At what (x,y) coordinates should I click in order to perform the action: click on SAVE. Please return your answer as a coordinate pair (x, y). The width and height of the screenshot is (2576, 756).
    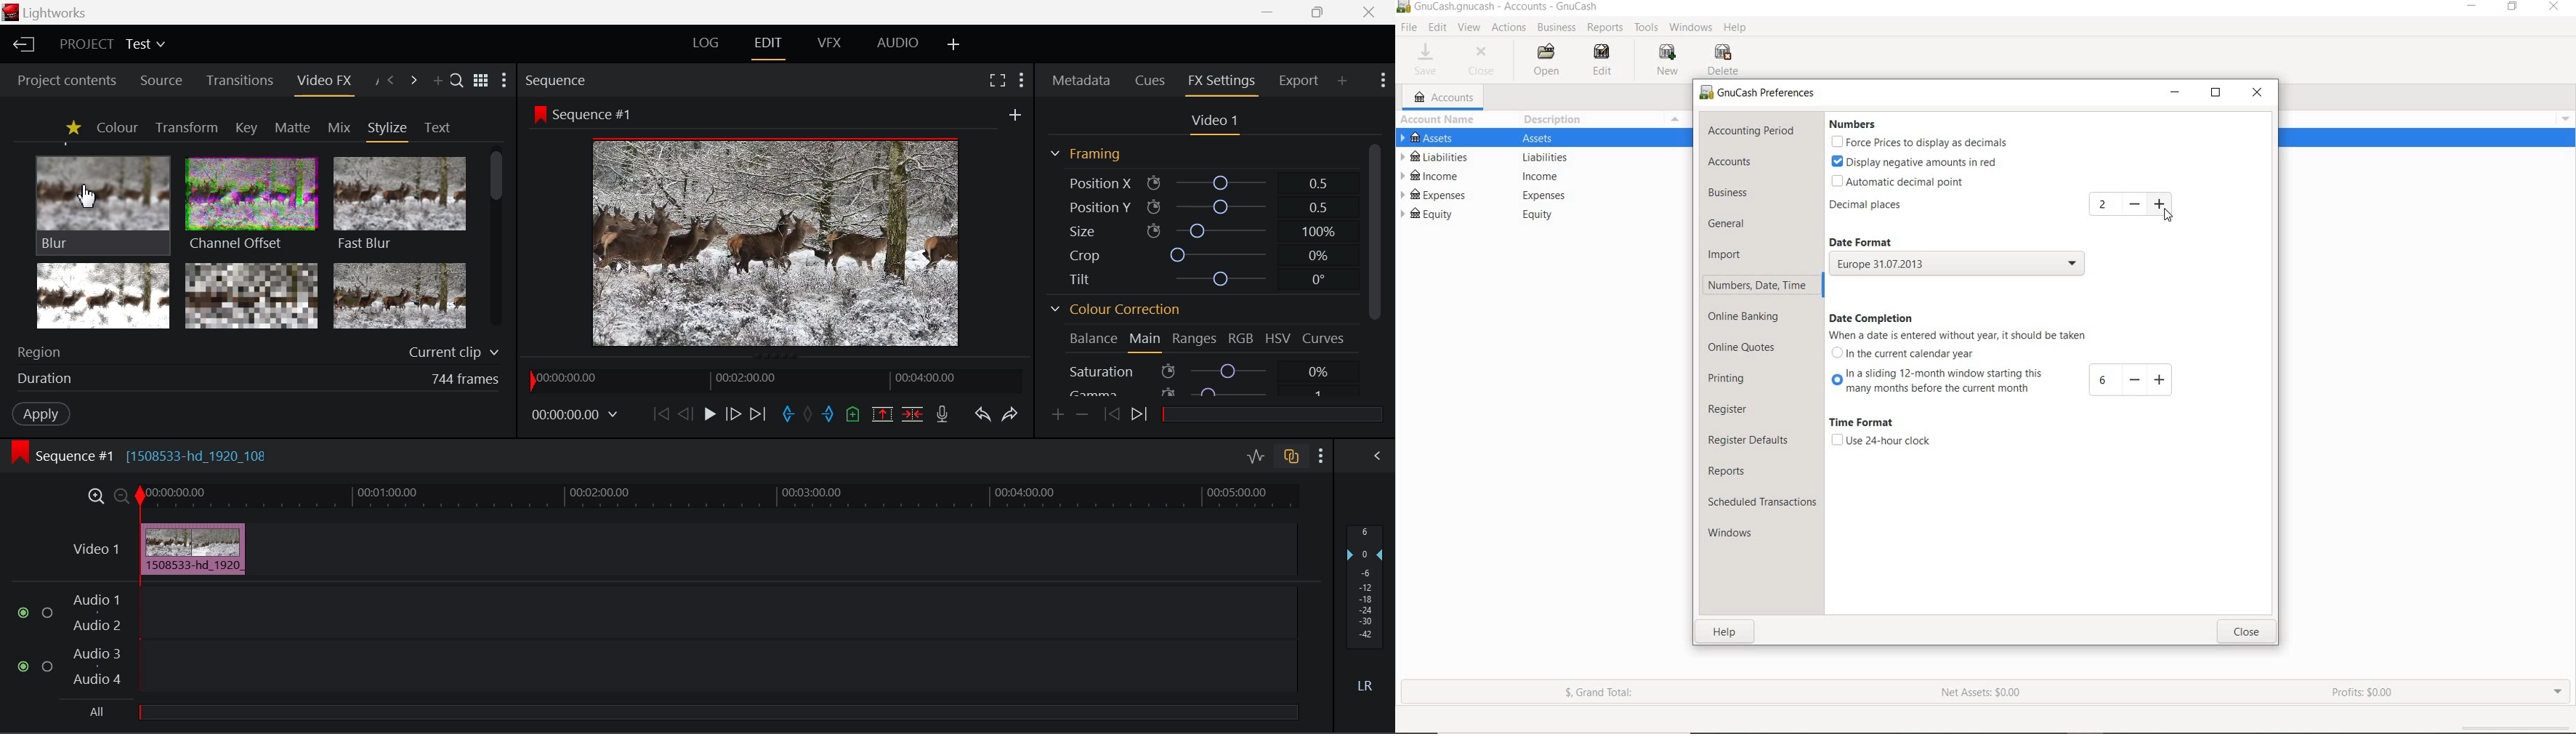
    Looking at the image, I should click on (1430, 60).